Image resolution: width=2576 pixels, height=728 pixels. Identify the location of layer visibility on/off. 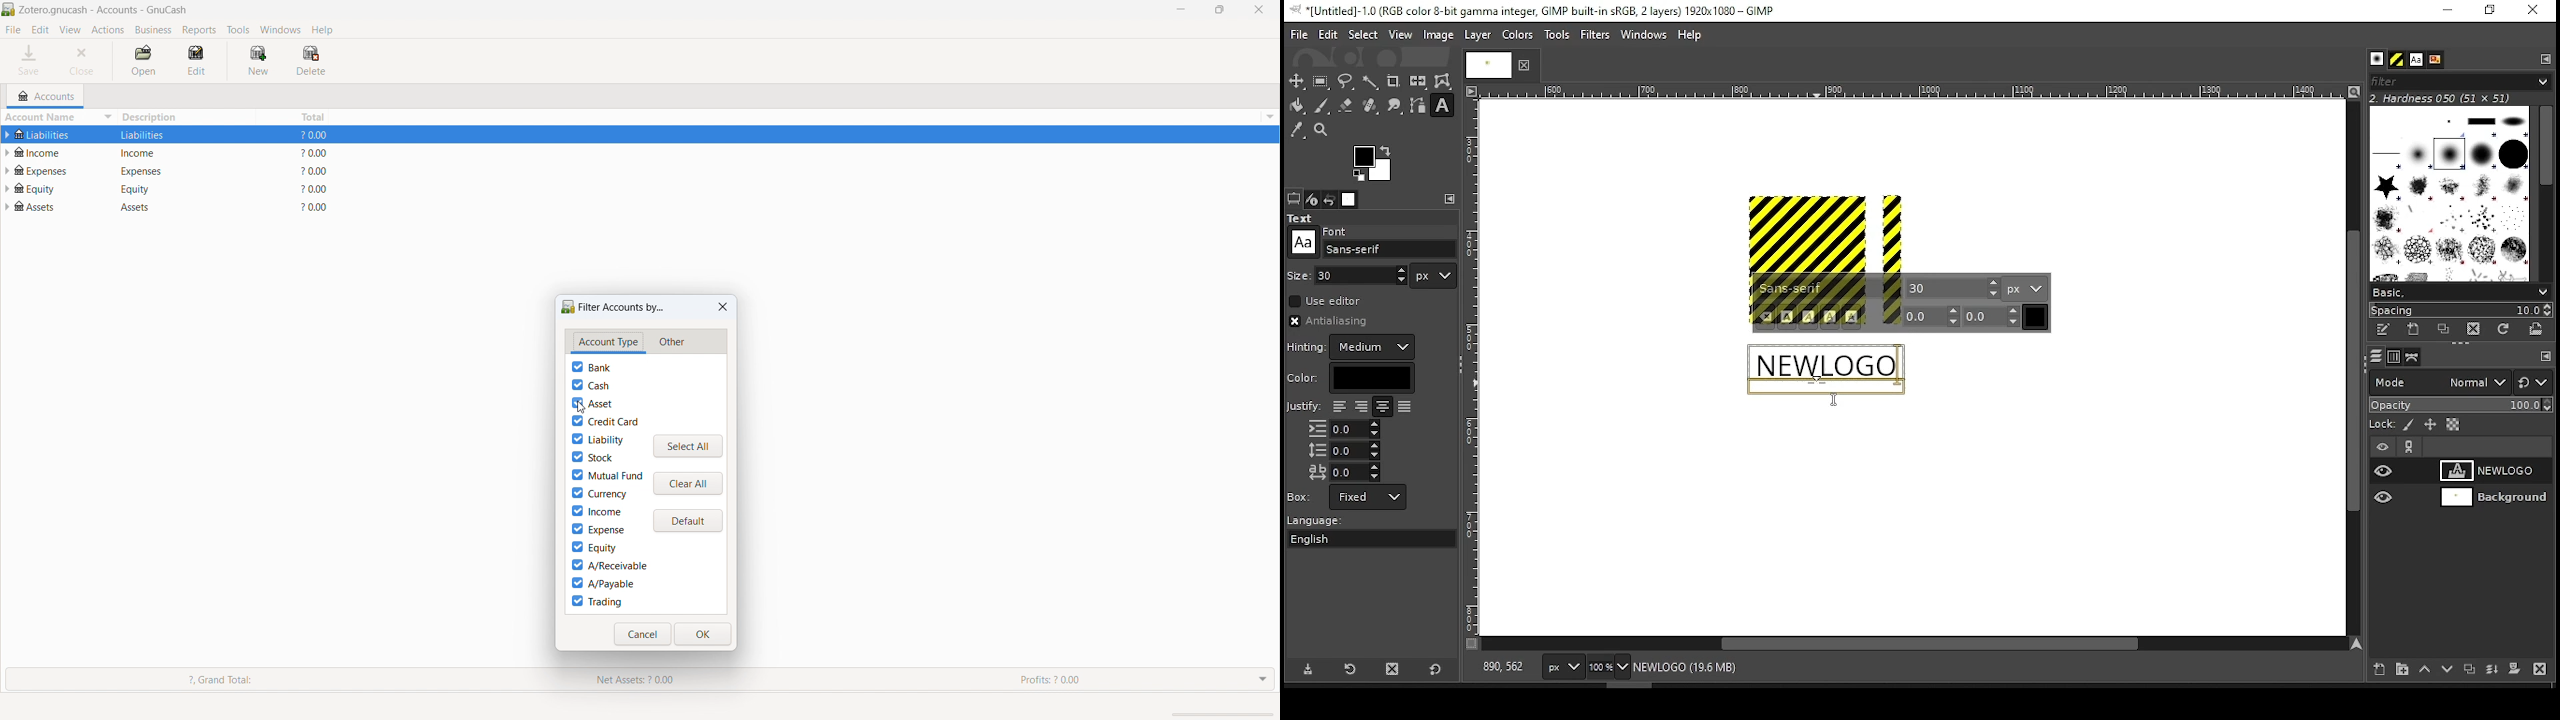
(2384, 470).